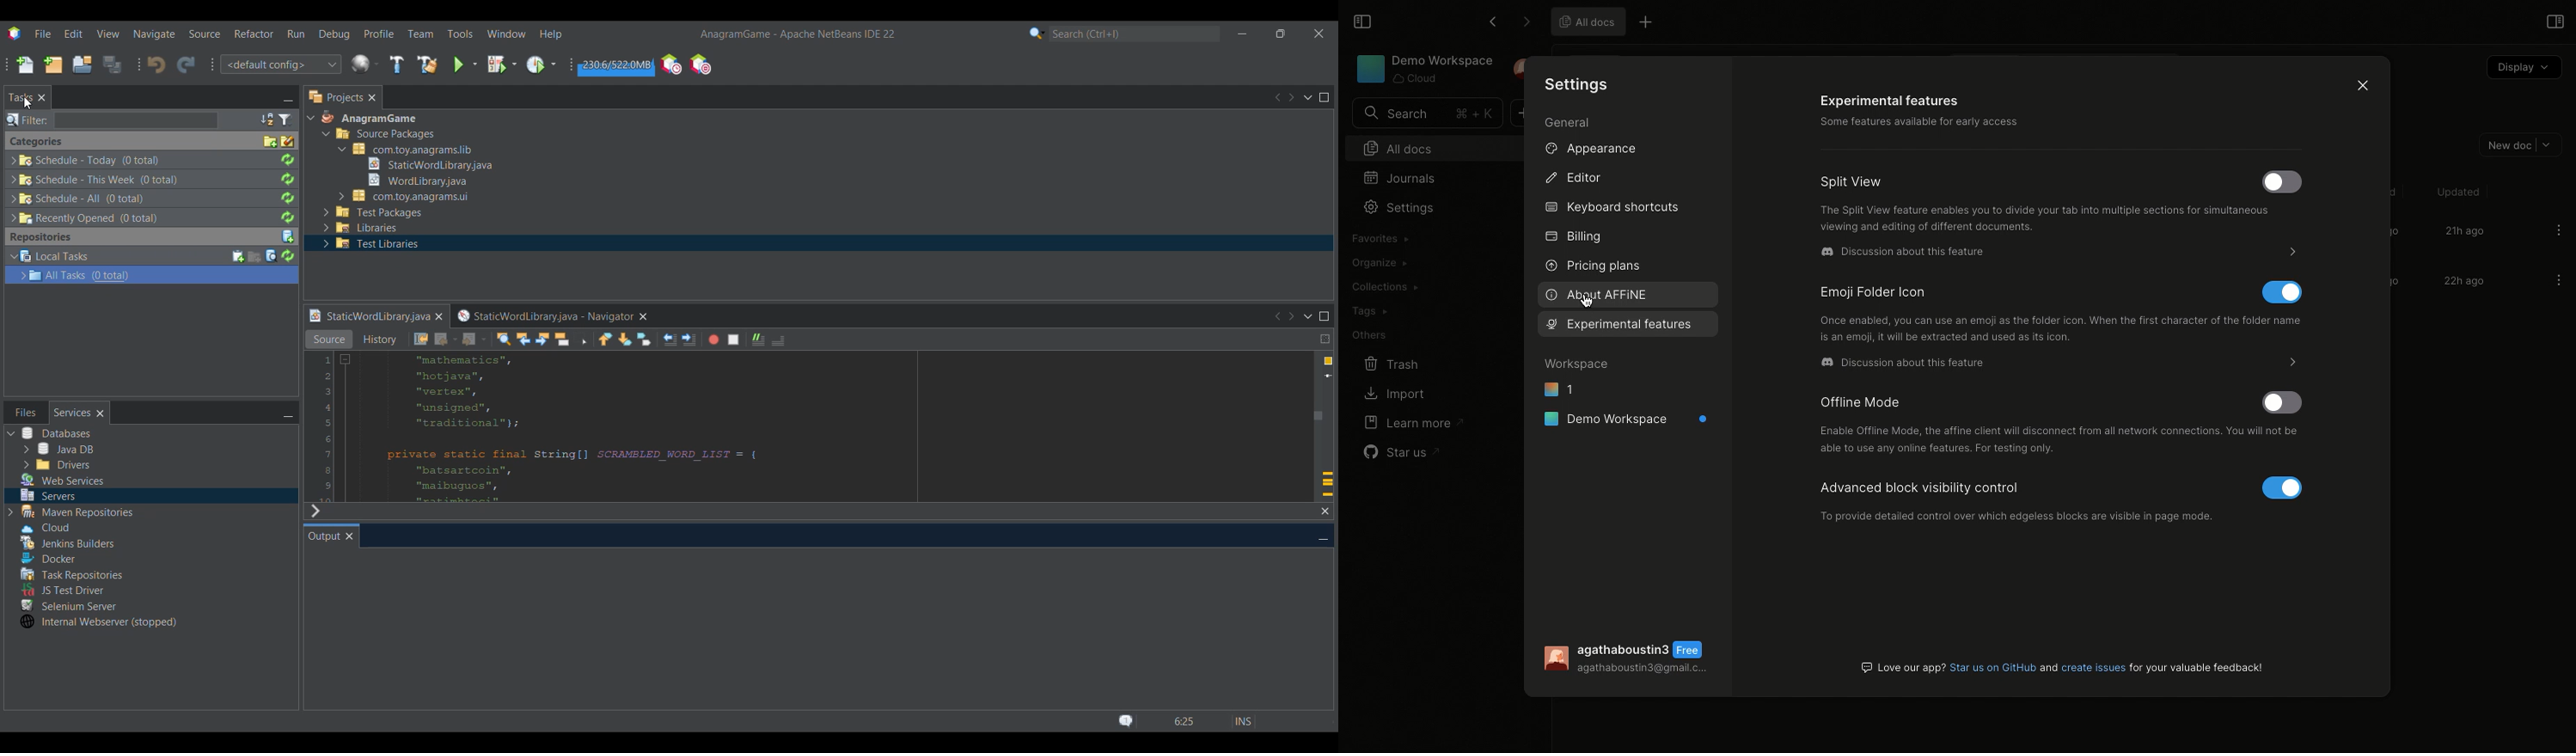 The image size is (2576, 756). What do you see at coordinates (2282, 363) in the screenshot?
I see `More` at bounding box center [2282, 363].